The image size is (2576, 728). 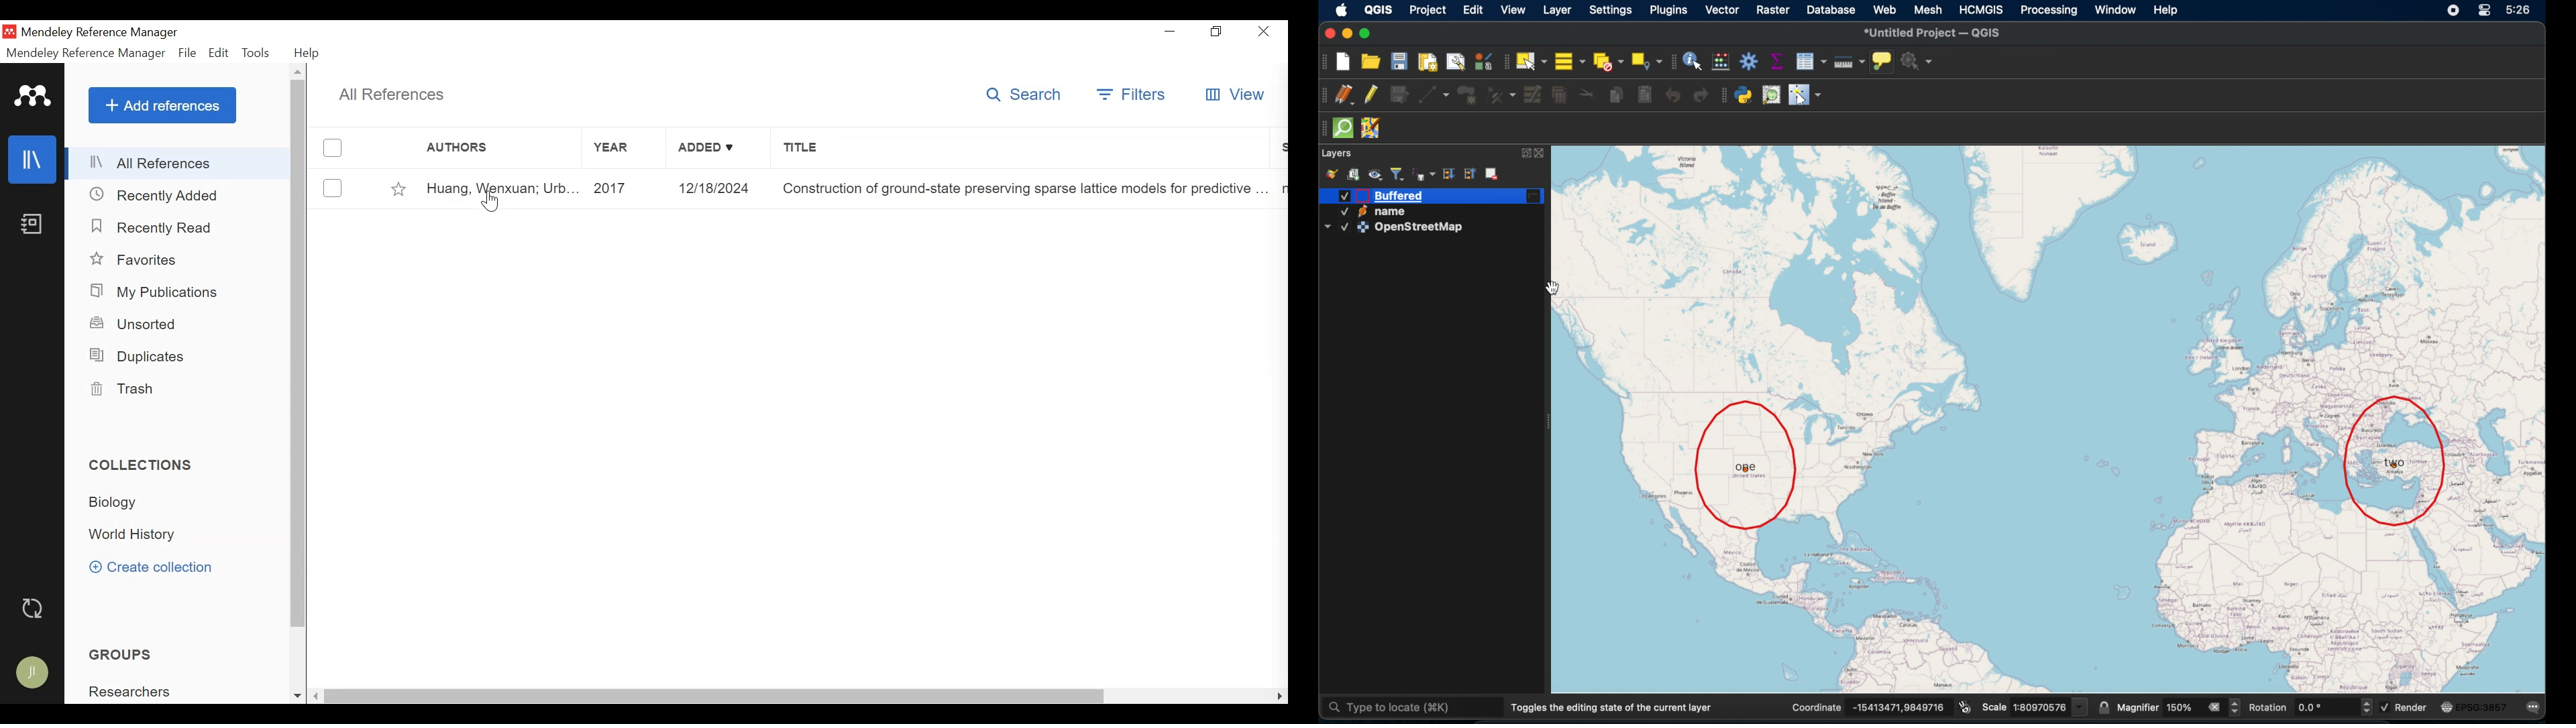 What do you see at coordinates (1424, 173) in the screenshot?
I see `filter legend by expression` at bounding box center [1424, 173].